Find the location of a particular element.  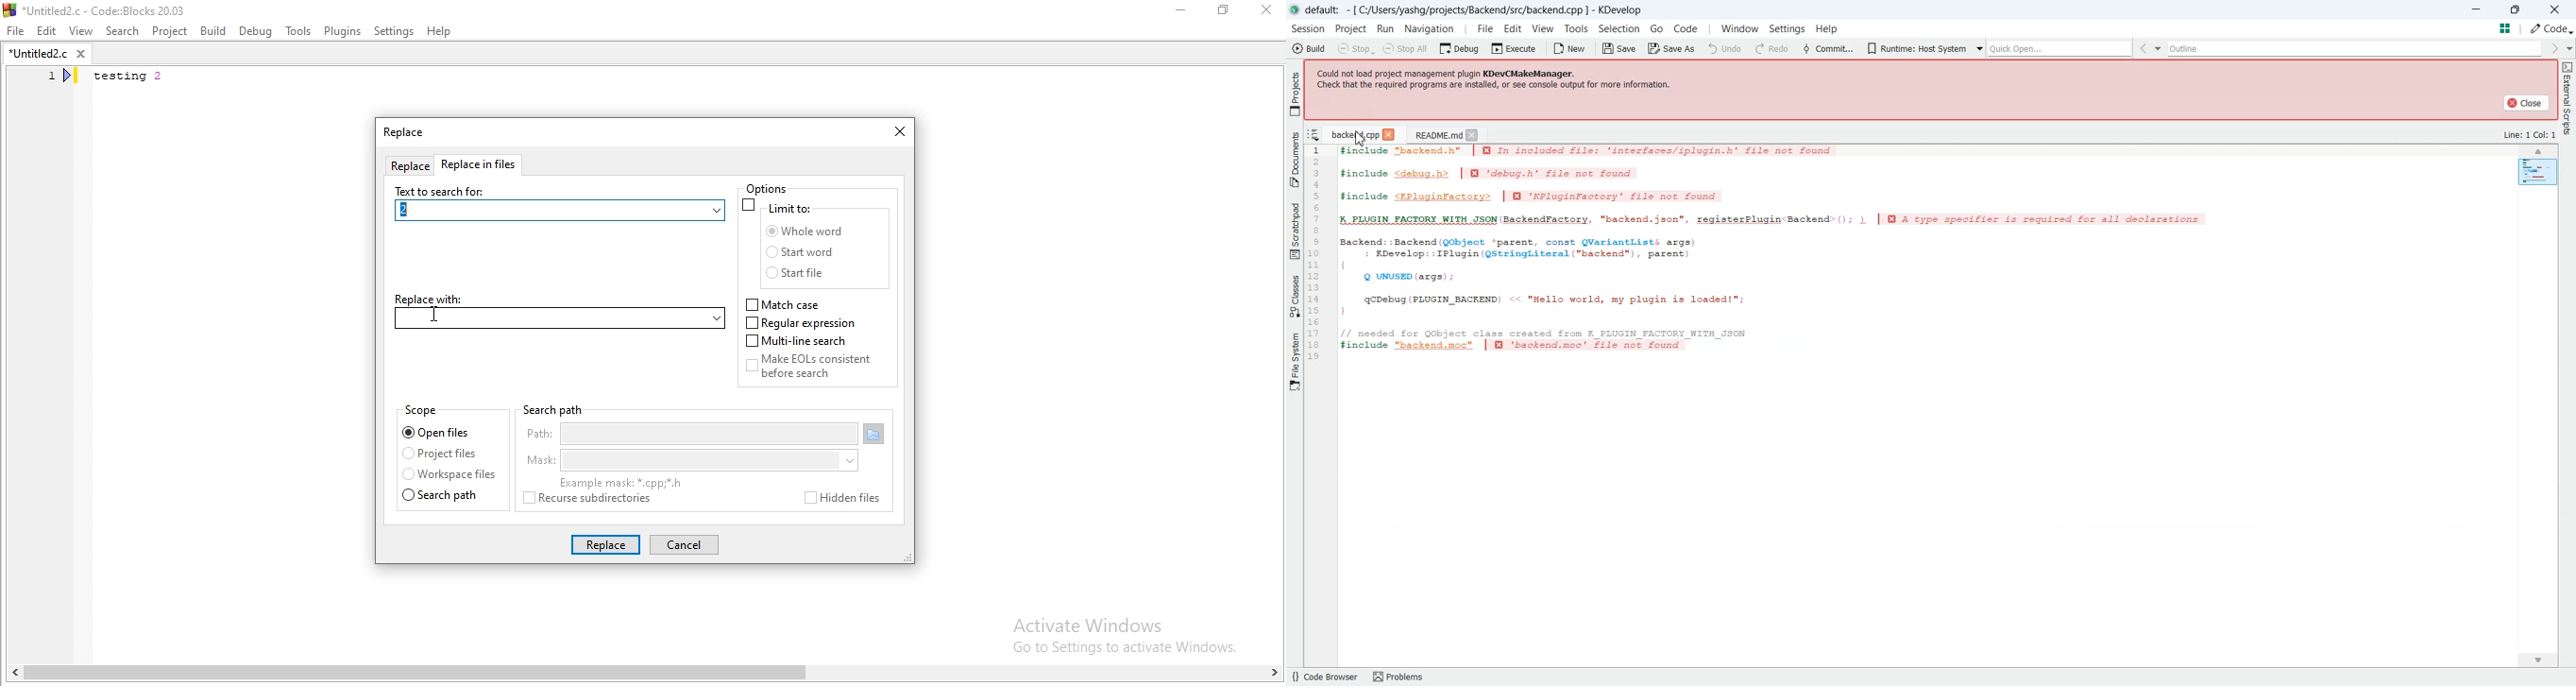

Stop All is located at coordinates (1407, 48).